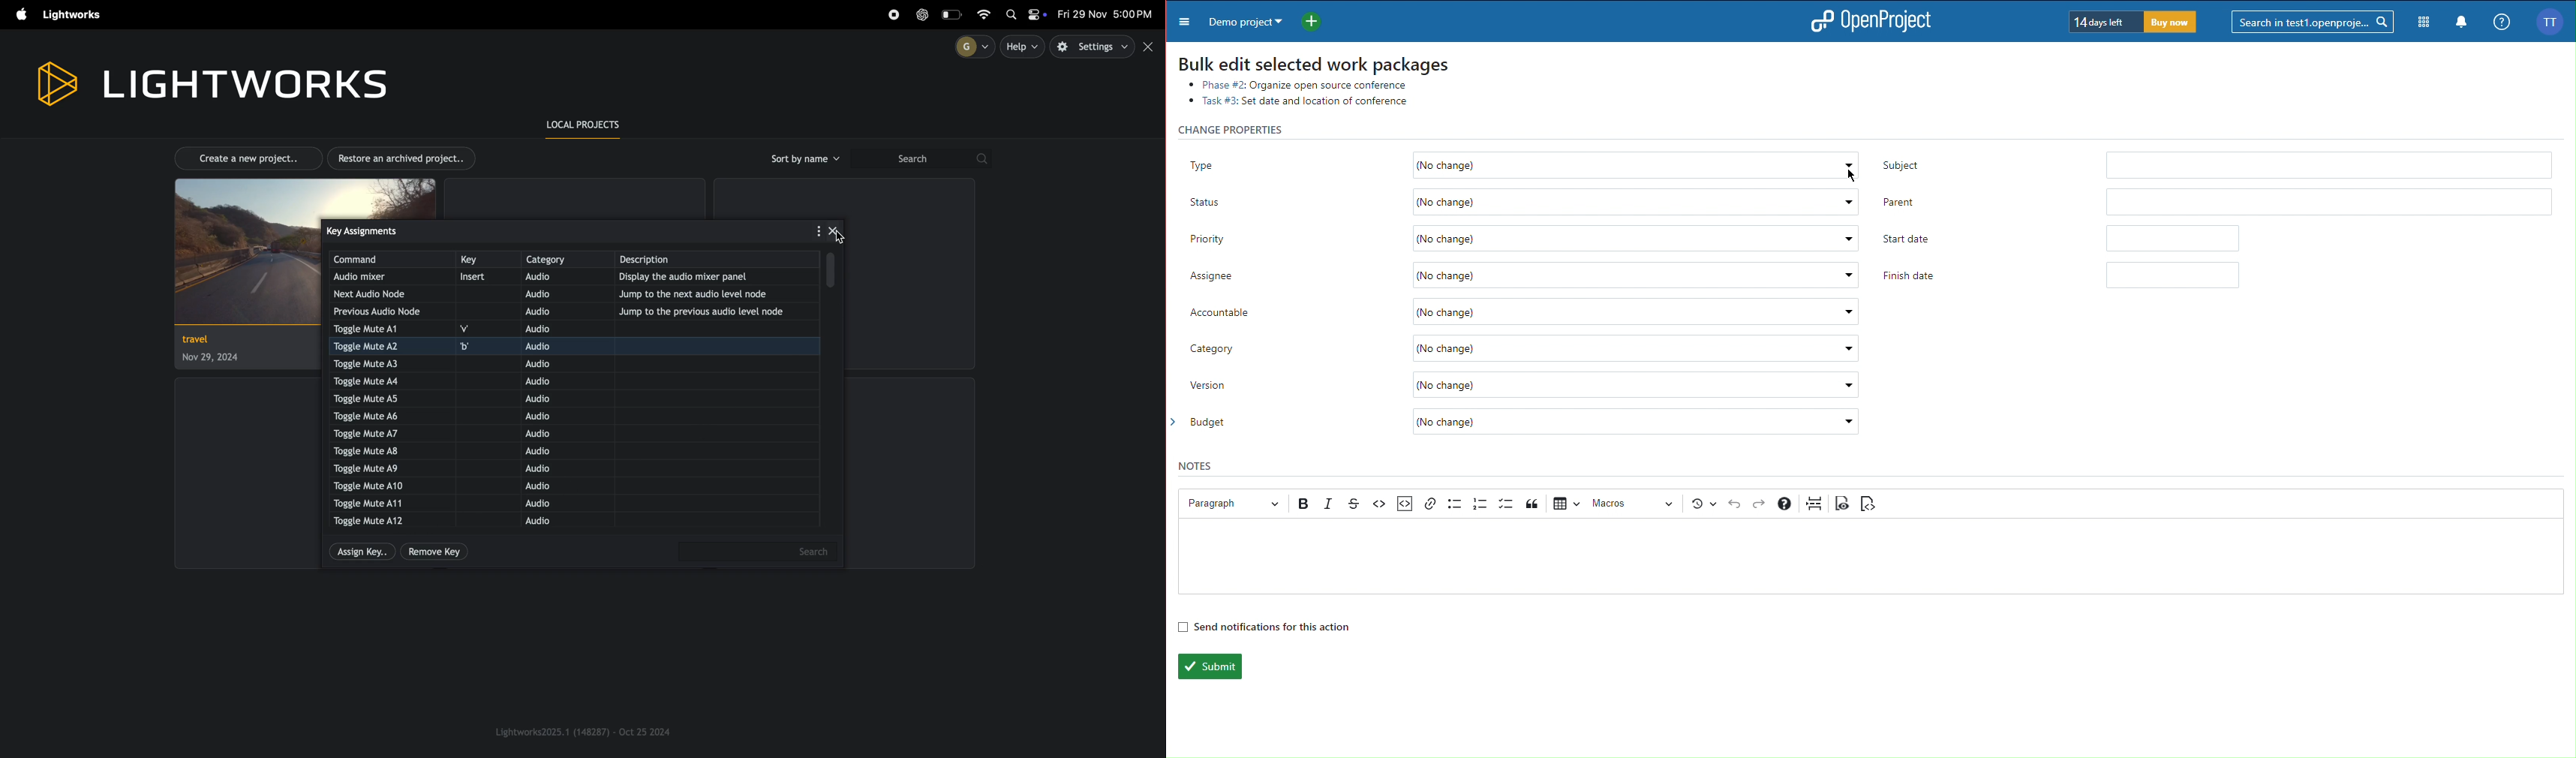 The image size is (2576, 784). What do you see at coordinates (1107, 15) in the screenshot?
I see `date and time` at bounding box center [1107, 15].